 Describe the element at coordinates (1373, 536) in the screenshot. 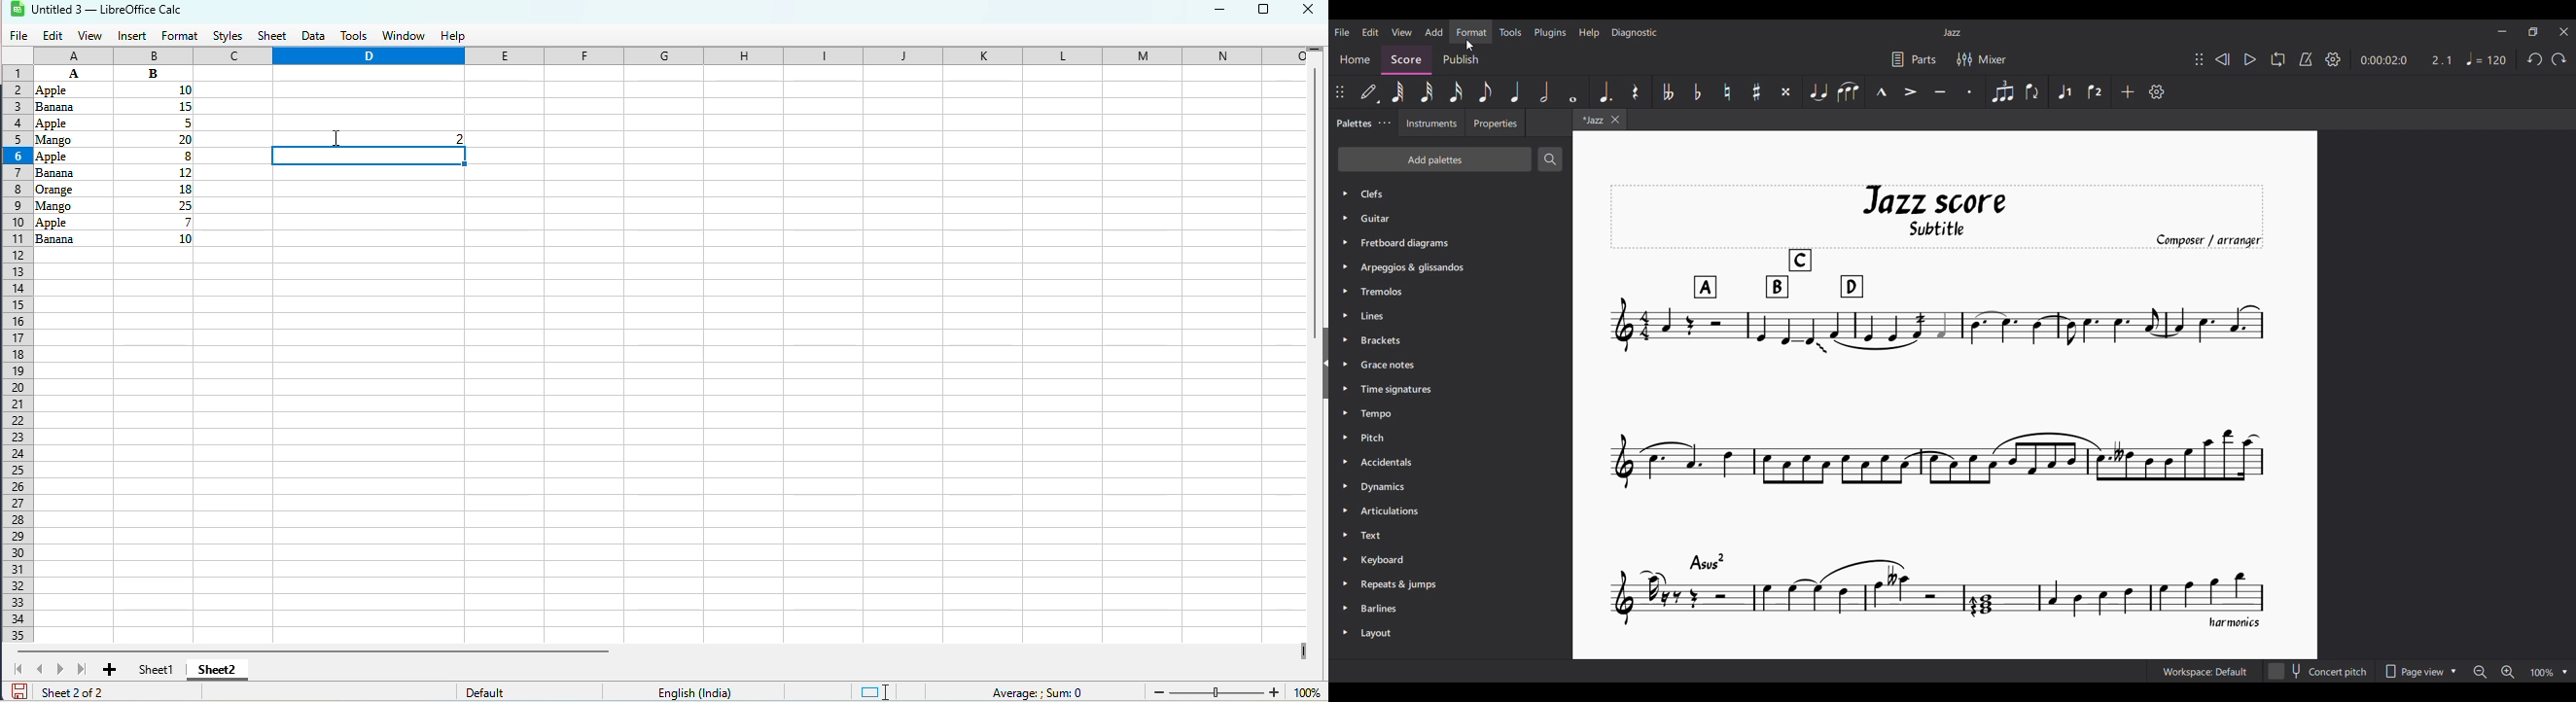

I see `Text` at that location.